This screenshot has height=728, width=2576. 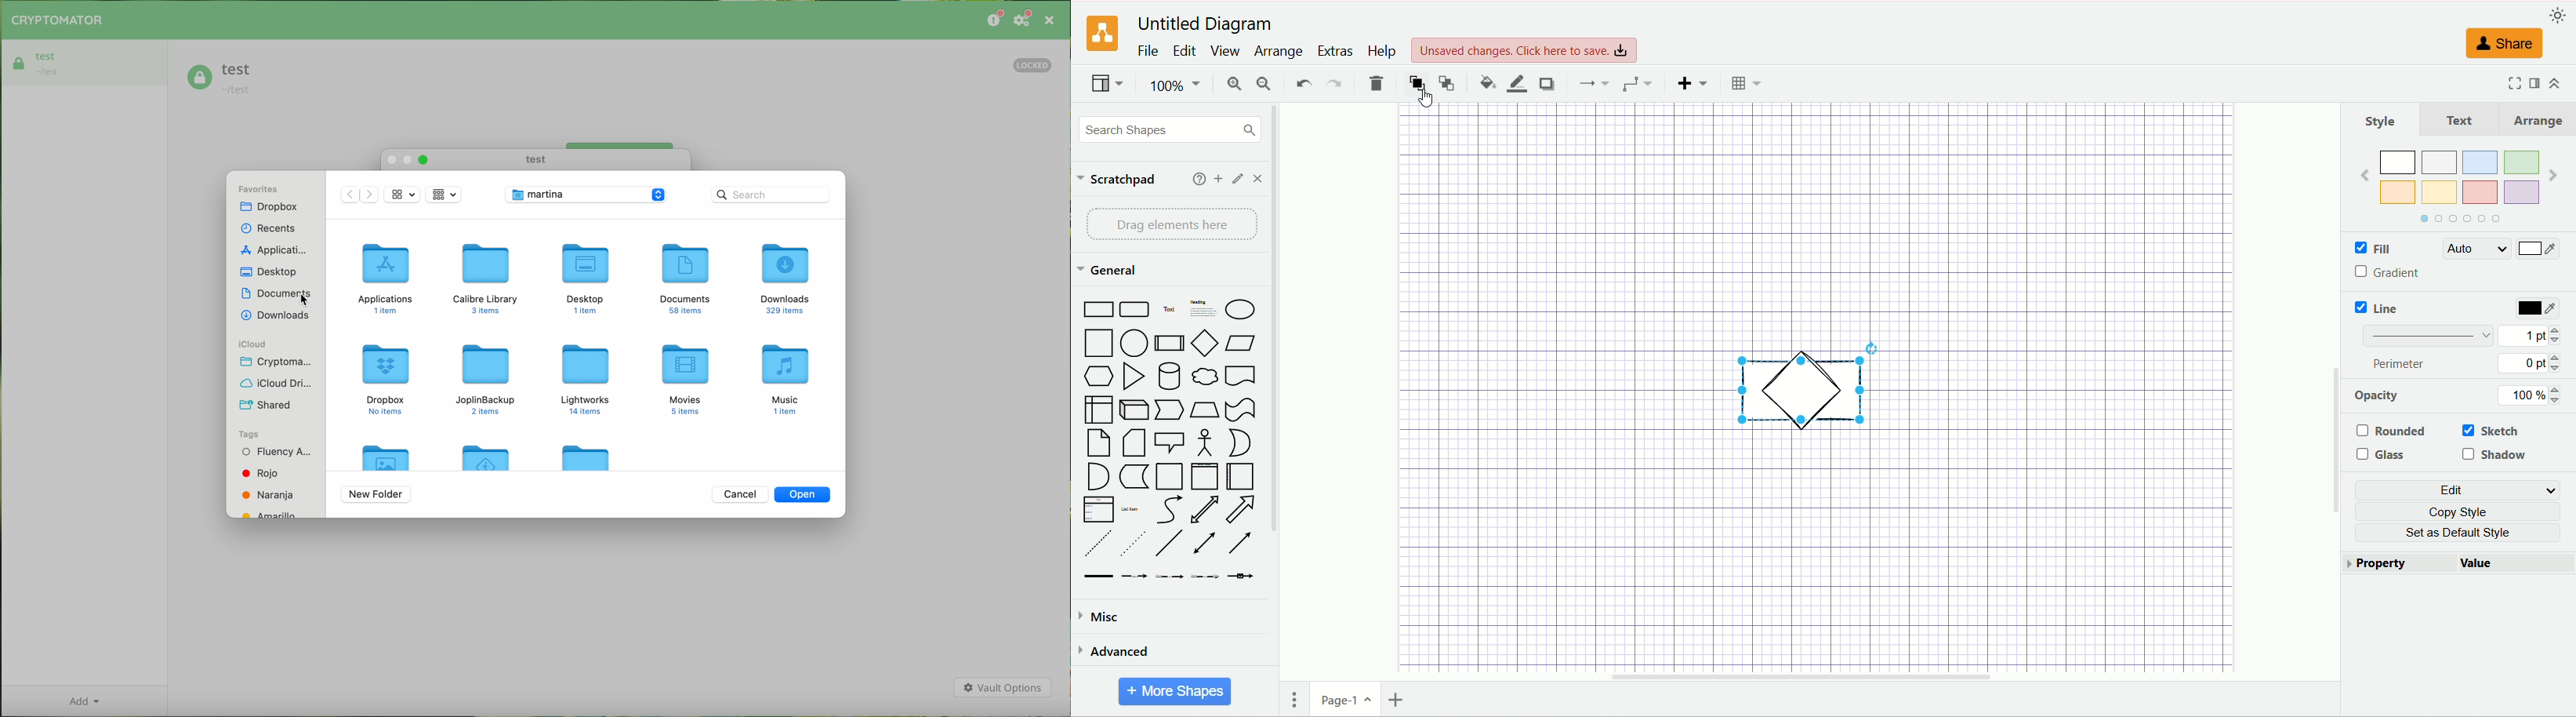 What do you see at coordinates (1203, 508) in the screenshot?
I see `Bidirectional arrow` at bounding box center [1203, 508].